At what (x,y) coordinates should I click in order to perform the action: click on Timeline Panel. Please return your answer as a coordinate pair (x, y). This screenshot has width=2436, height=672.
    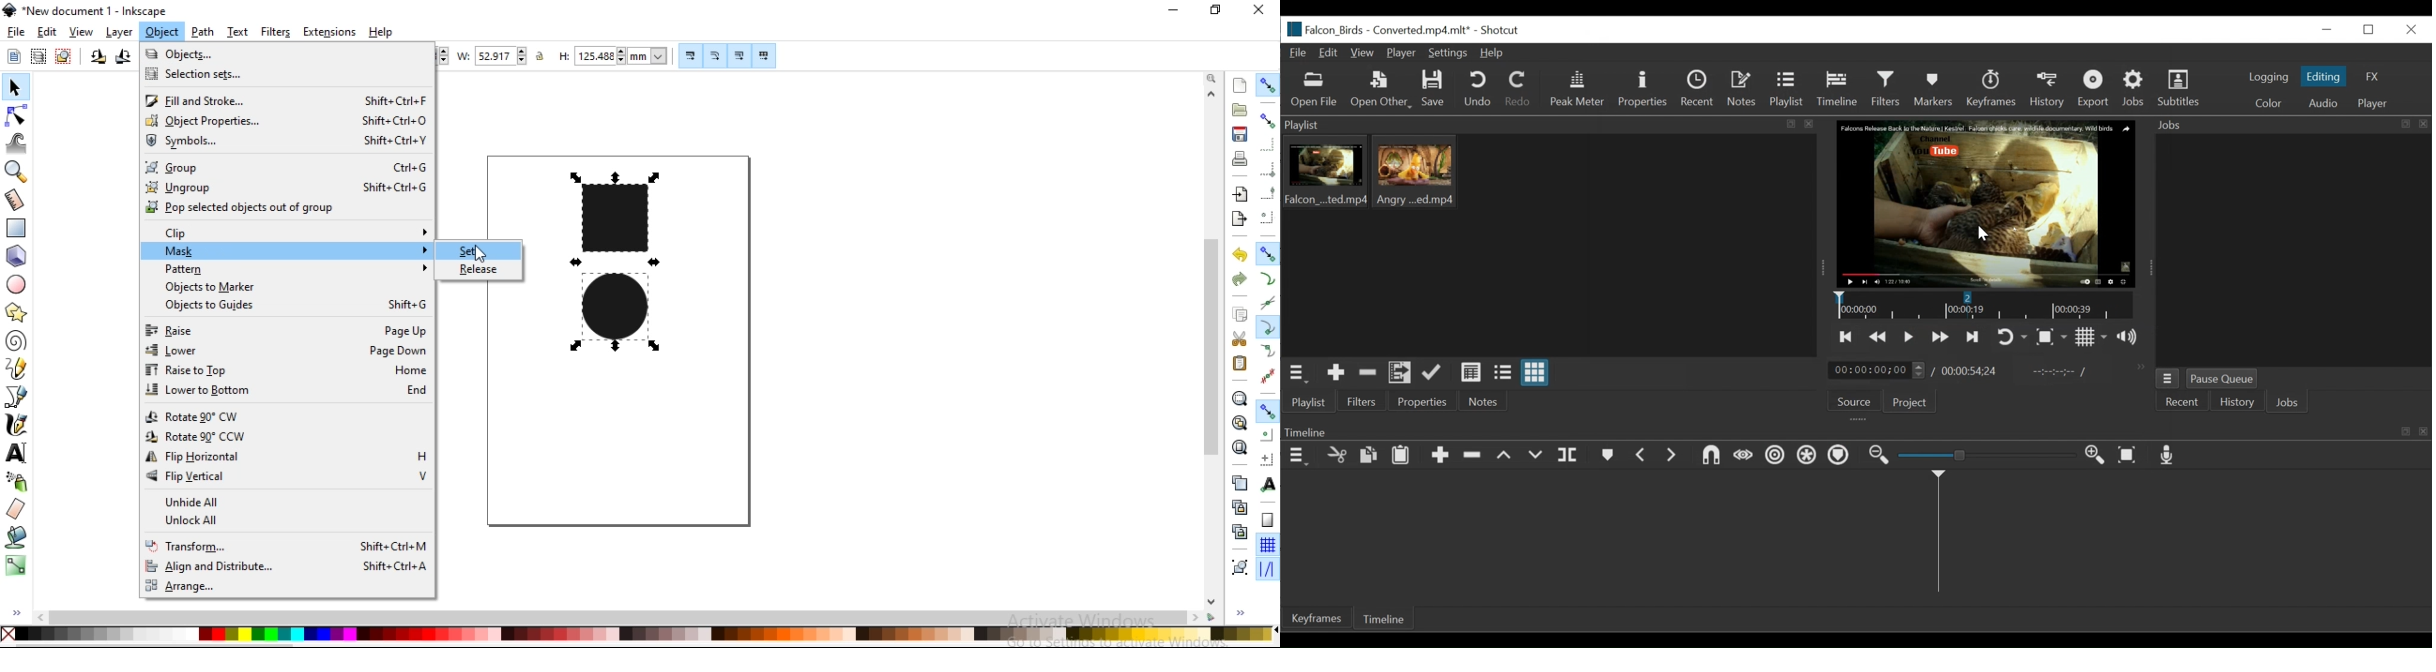
    Looking at the image, I should click on (1855, 431).